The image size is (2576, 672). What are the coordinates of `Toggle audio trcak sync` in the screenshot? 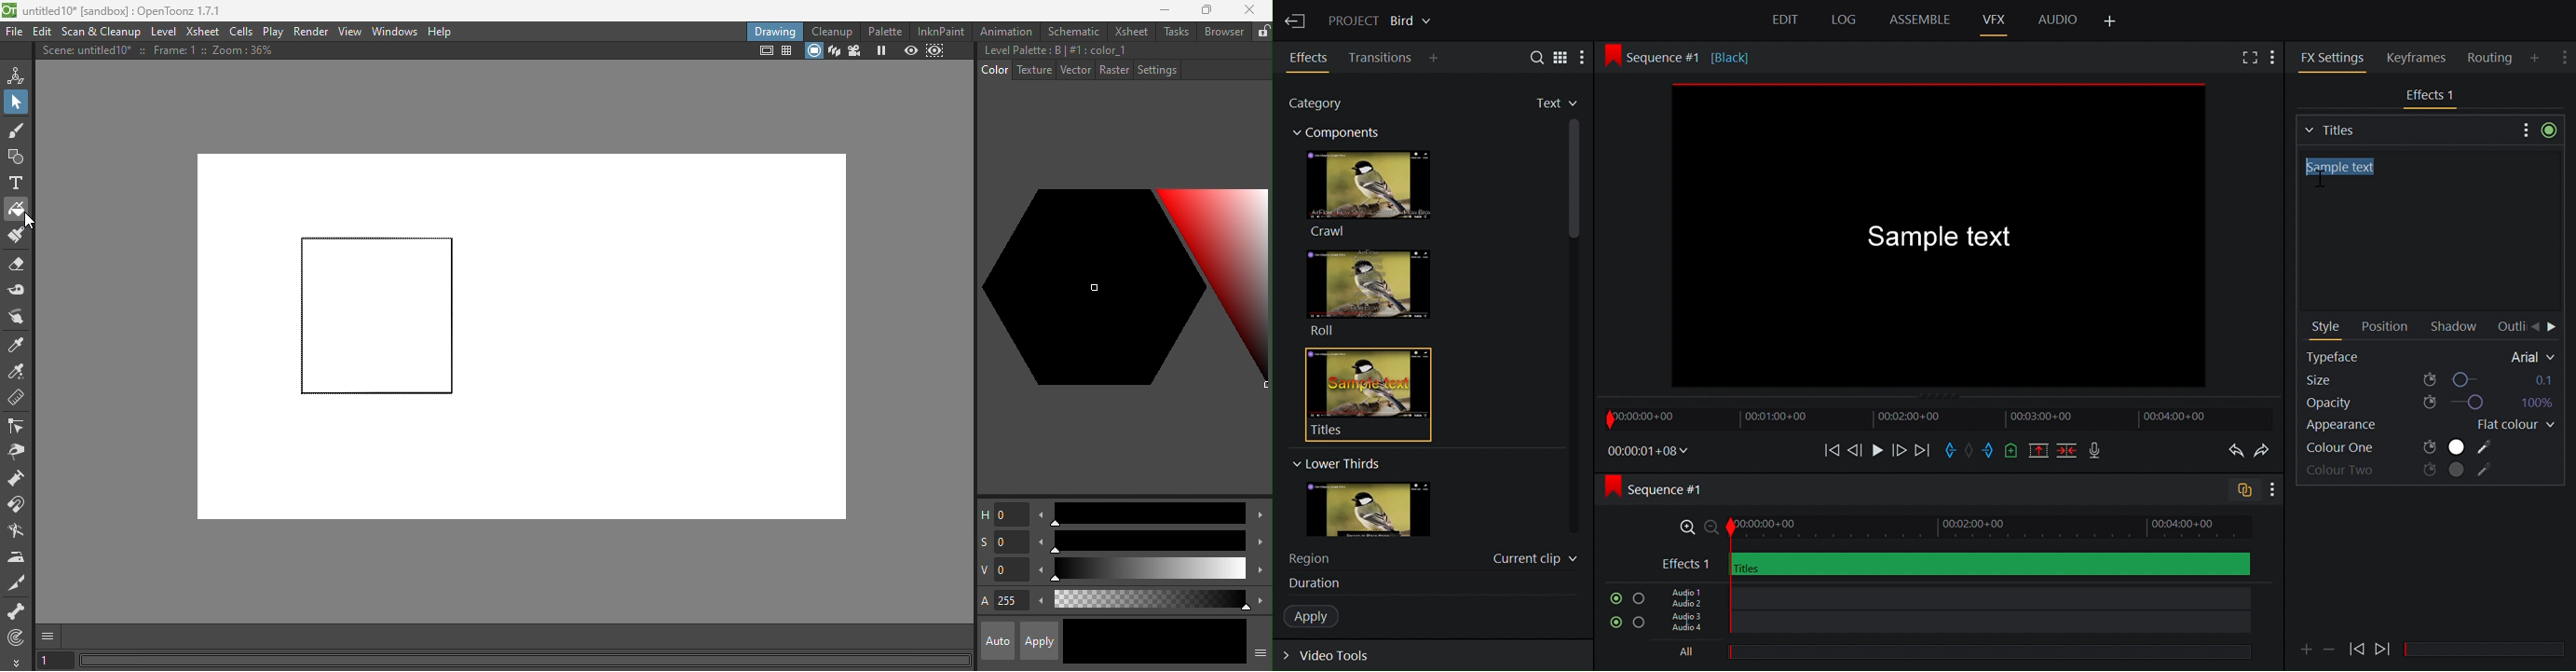 It's located at (2239, 492).